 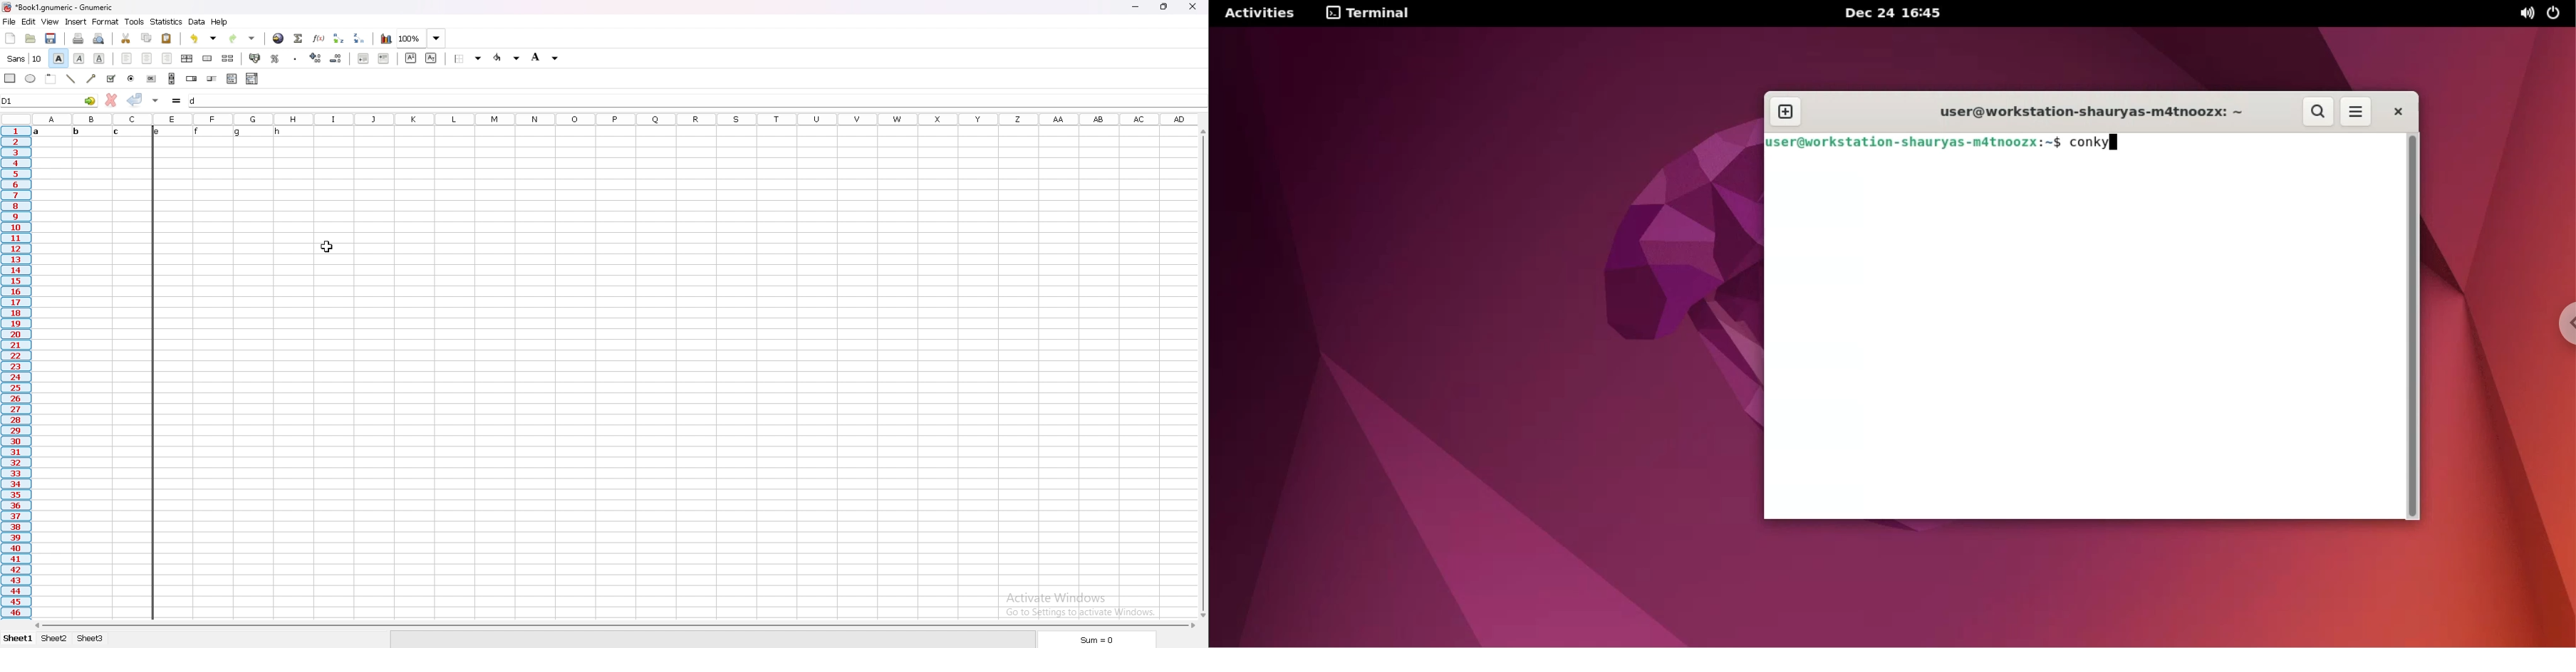 I want to click on summation, so click(x=299, y=38).